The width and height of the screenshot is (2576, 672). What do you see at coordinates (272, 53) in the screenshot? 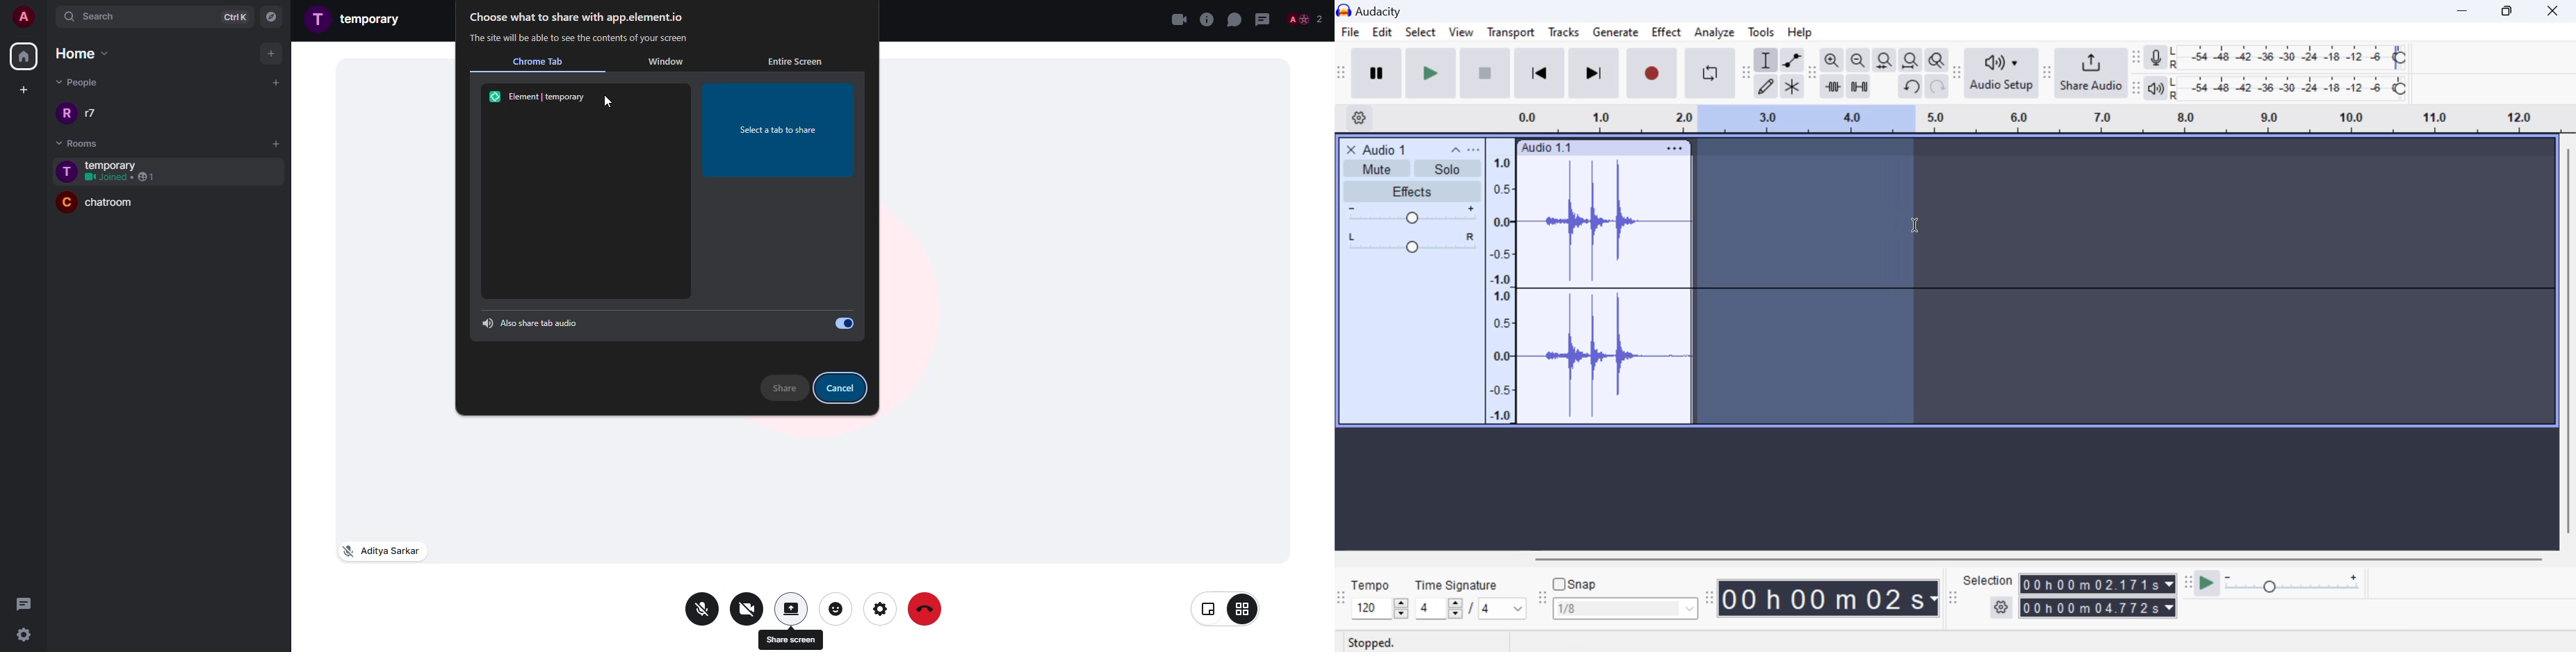
I see `add` at bounding box center [272, 53].